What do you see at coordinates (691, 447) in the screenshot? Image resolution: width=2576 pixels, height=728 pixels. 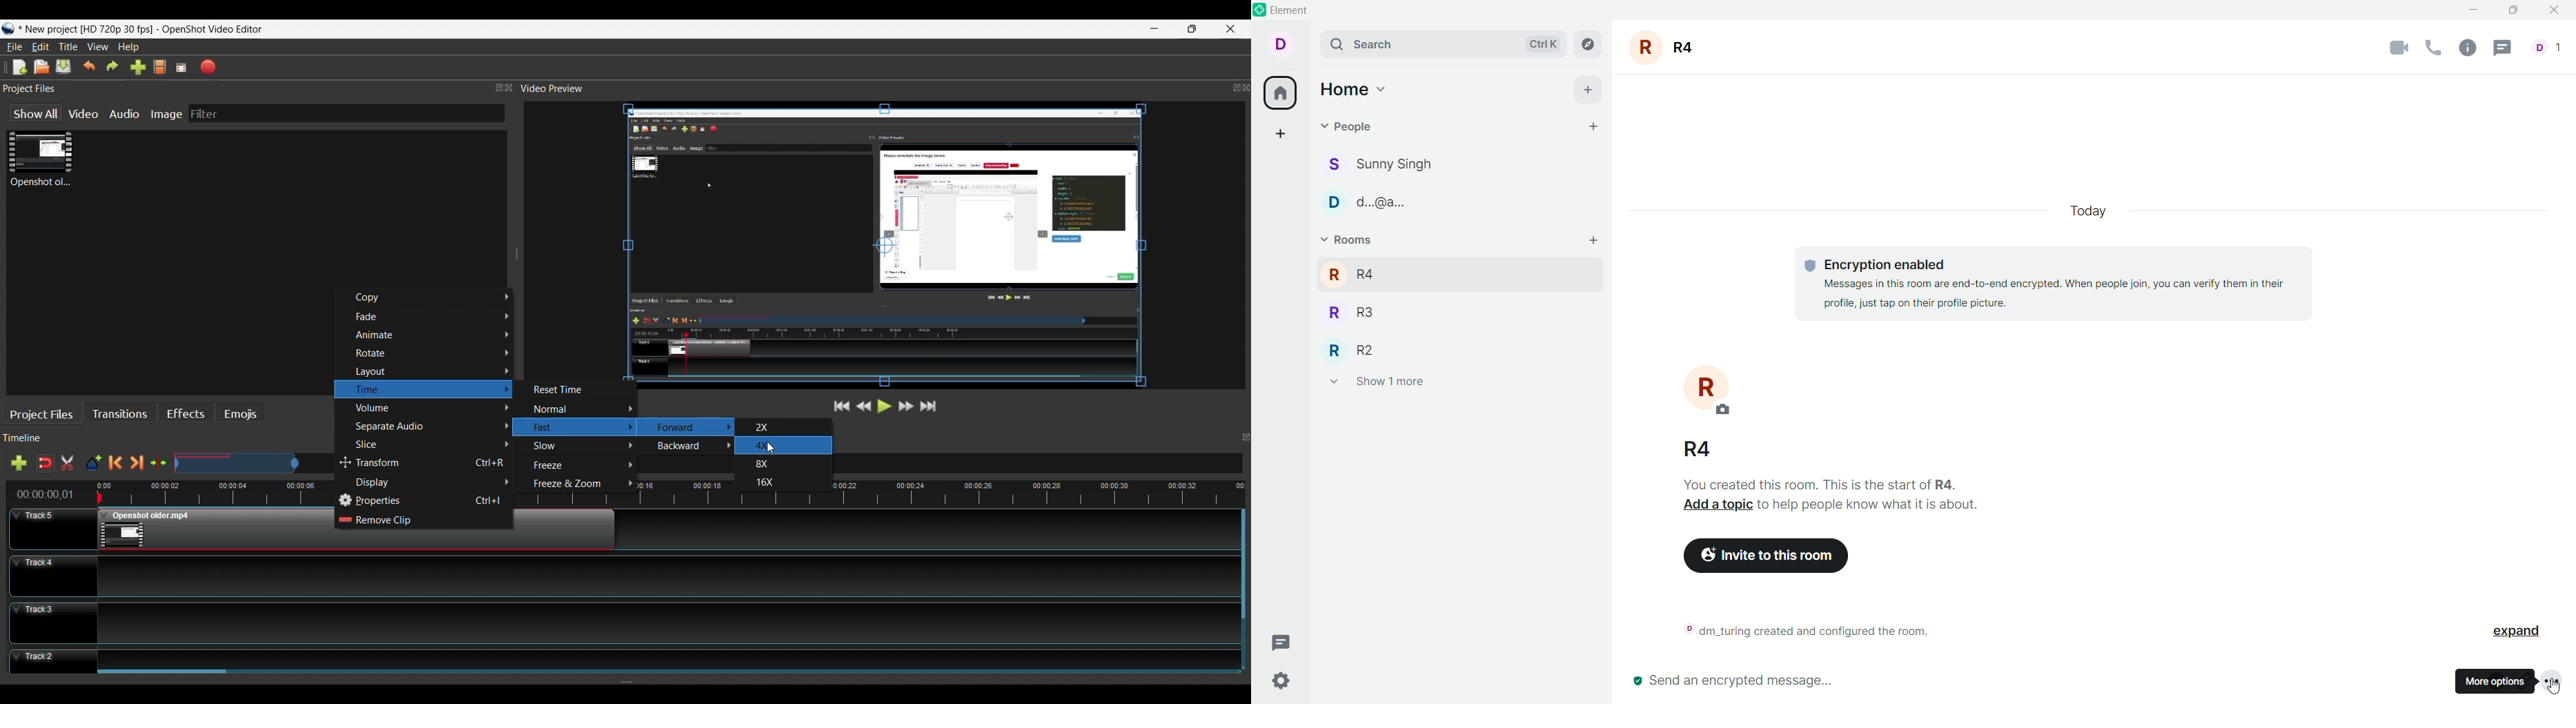 I see `Backward` at bounding box center [691, 447].